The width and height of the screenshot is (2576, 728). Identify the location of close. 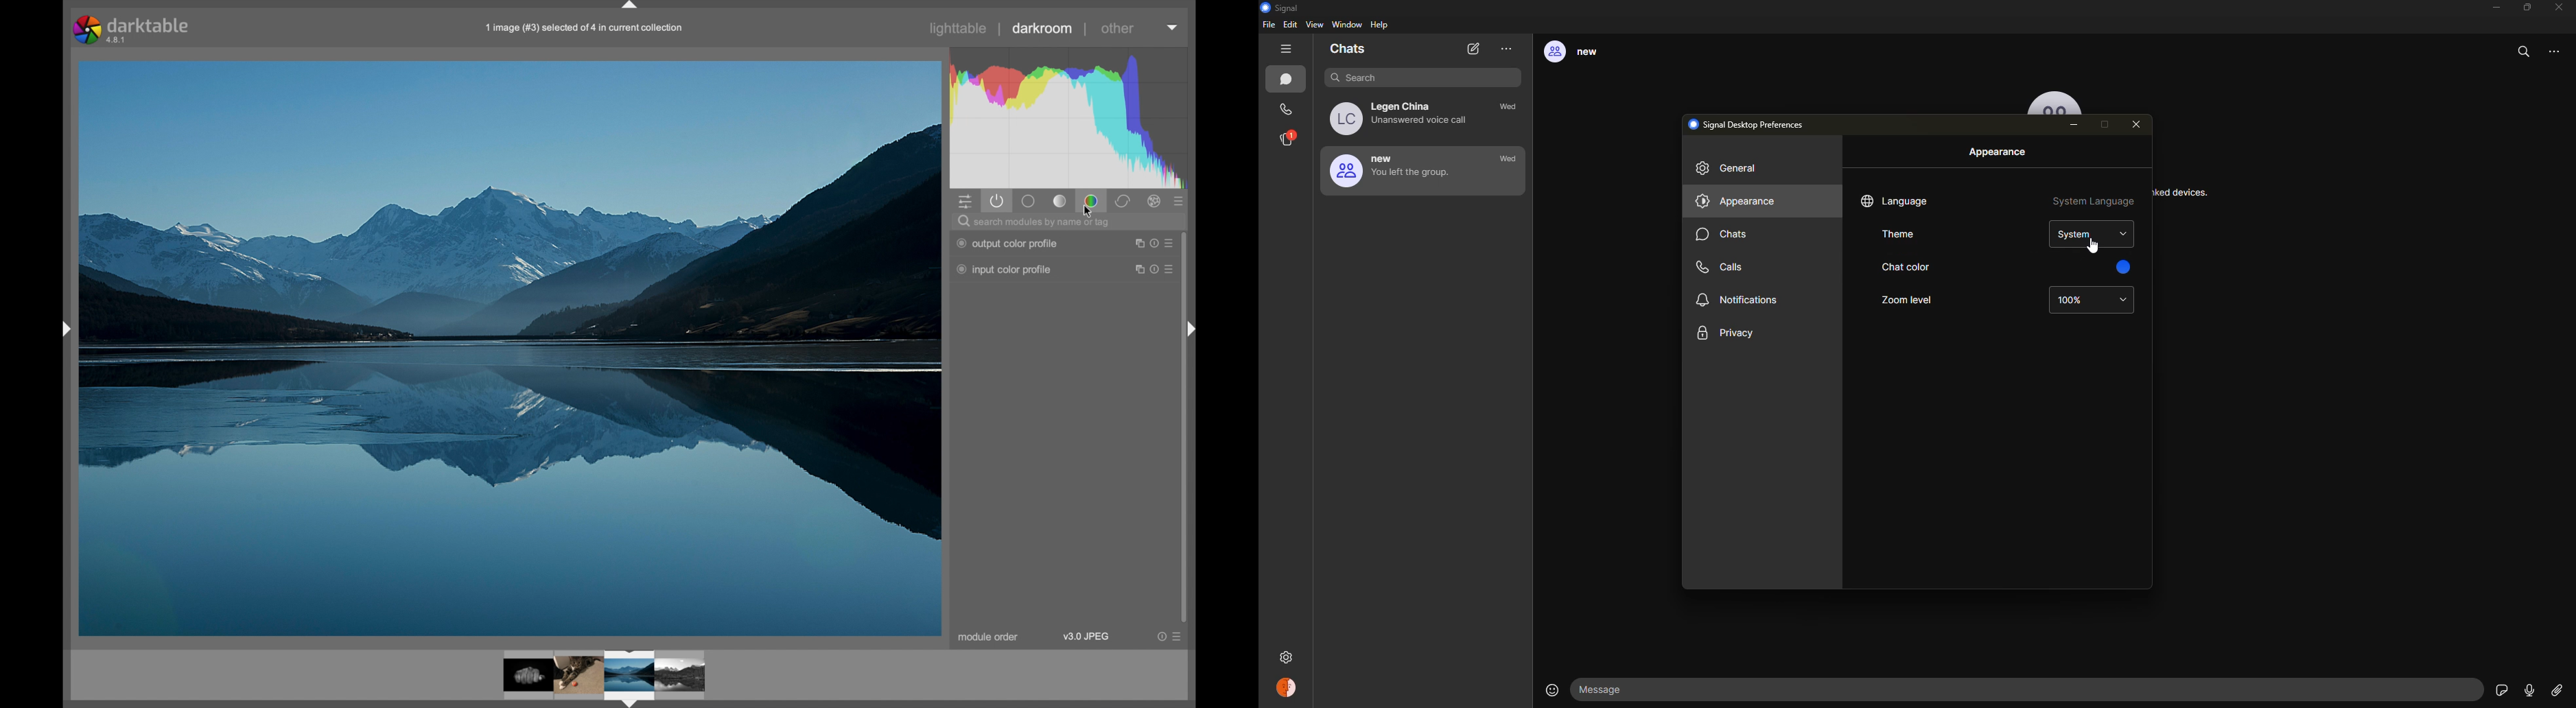
(2560, 7).